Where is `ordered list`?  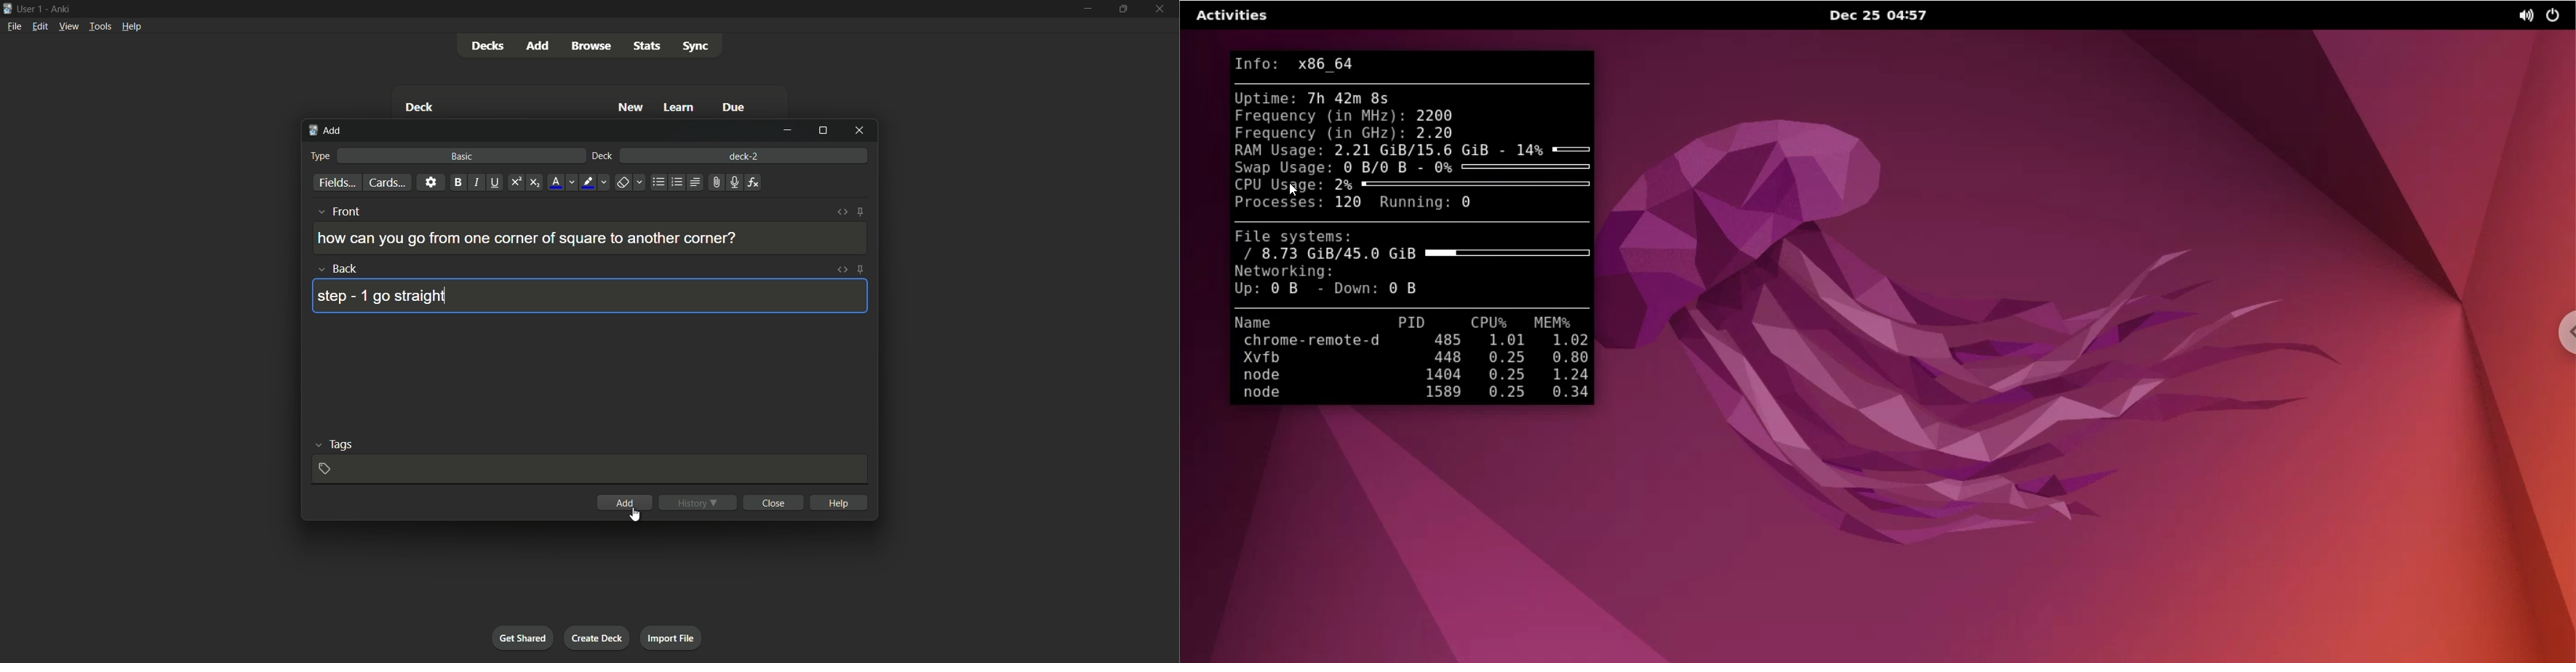
ordered list is located at coordinates (675, 183).